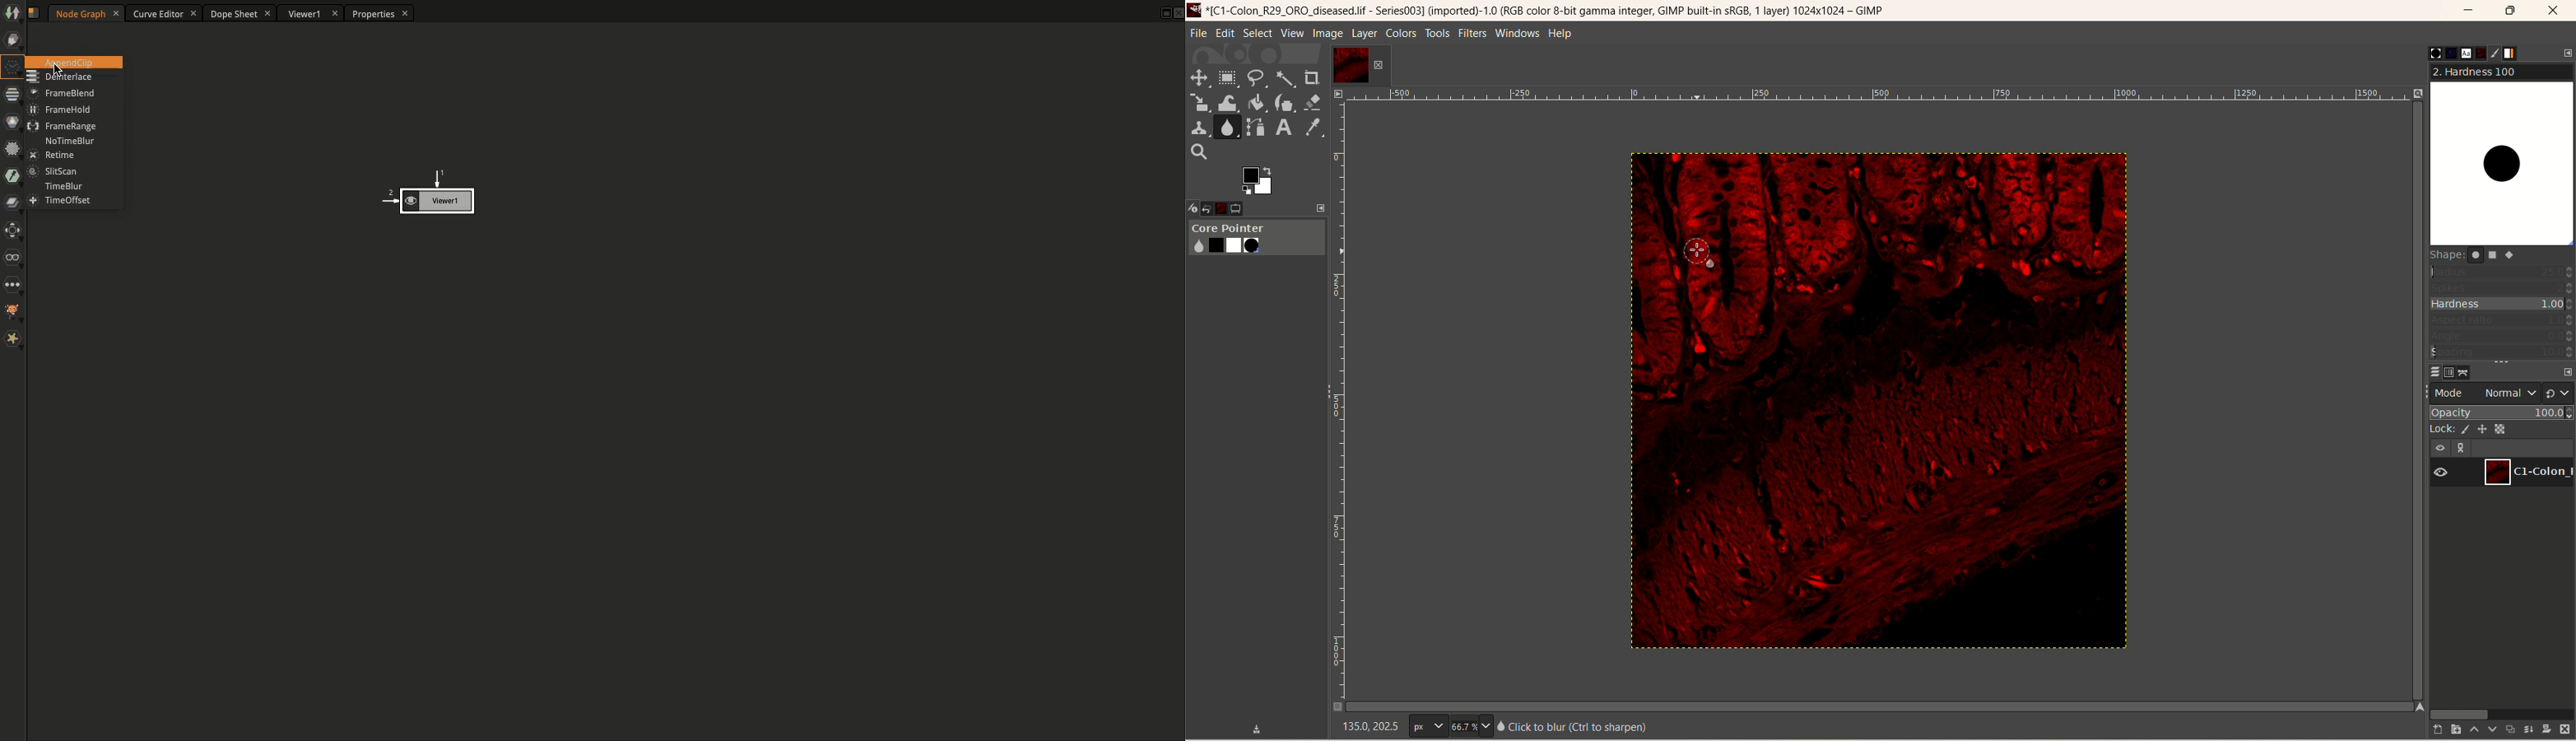 The height and width of the screenshot is (756, 2576). Describe the element at coordinates (1592, 725) in the screenshot. I see `text` at that location.